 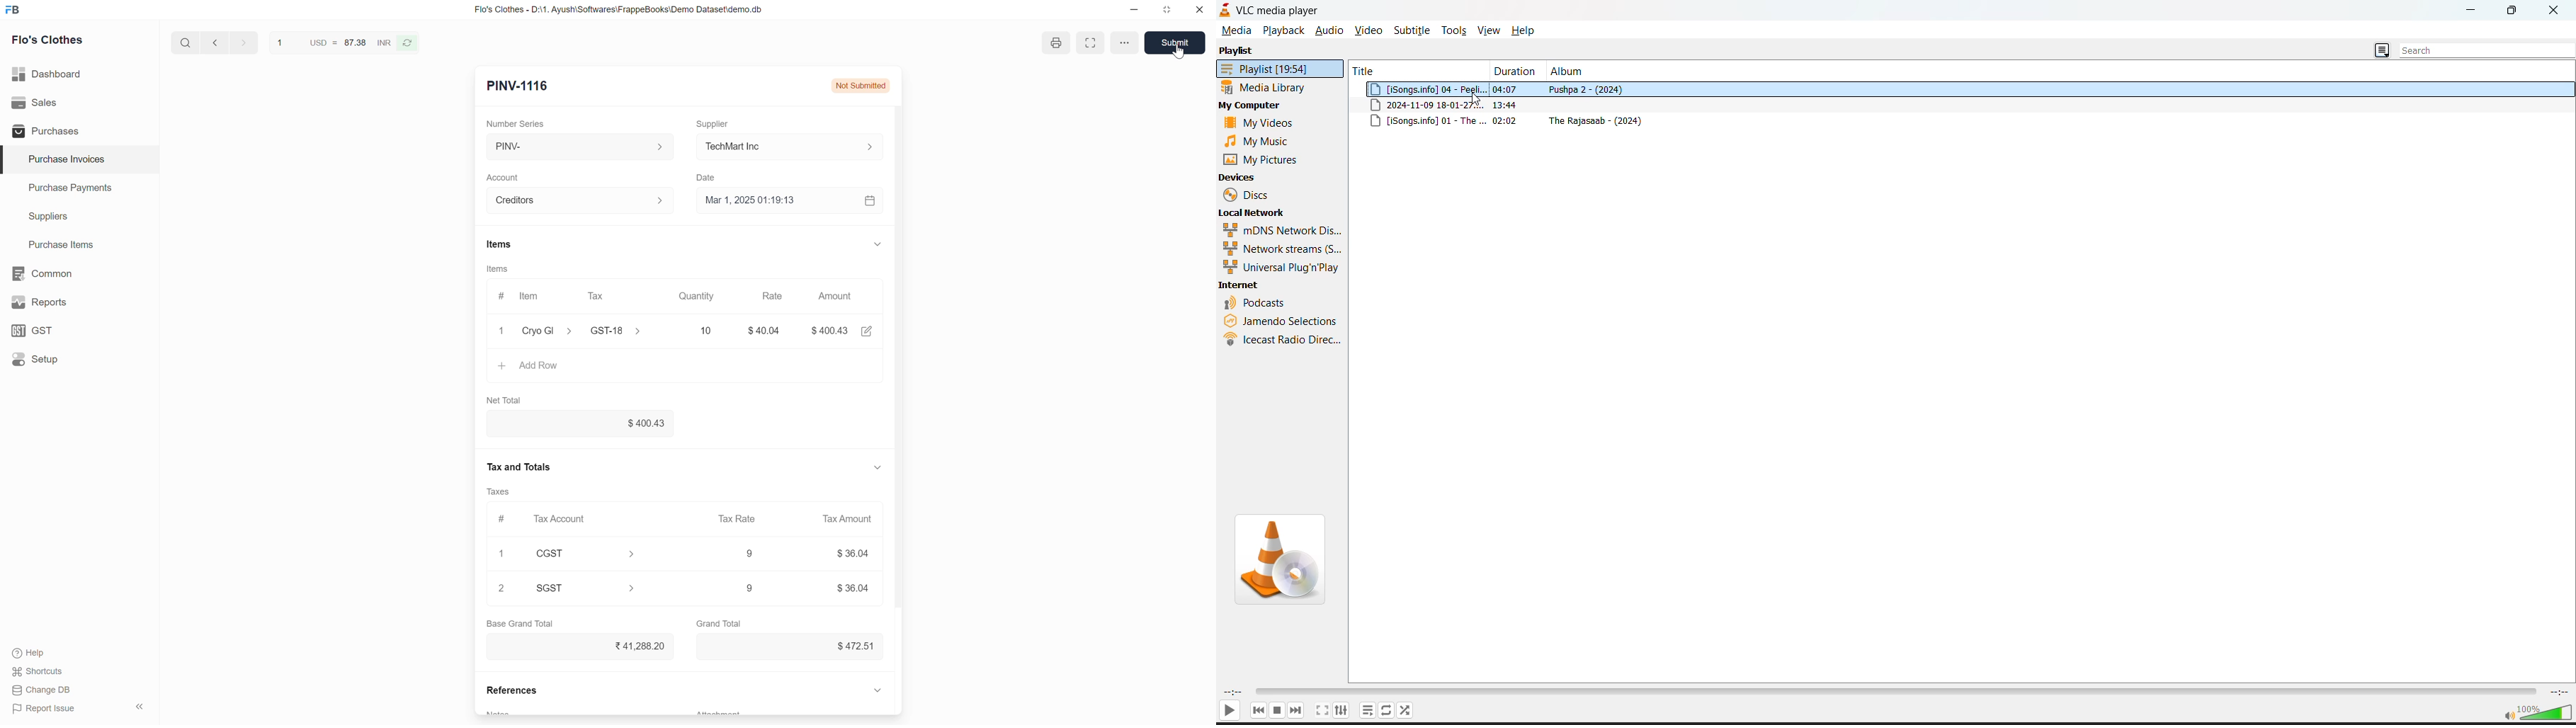 What do you see at coordinates (184, 40) in the screenshot?
I see `search` at bounding box center [184, 40].